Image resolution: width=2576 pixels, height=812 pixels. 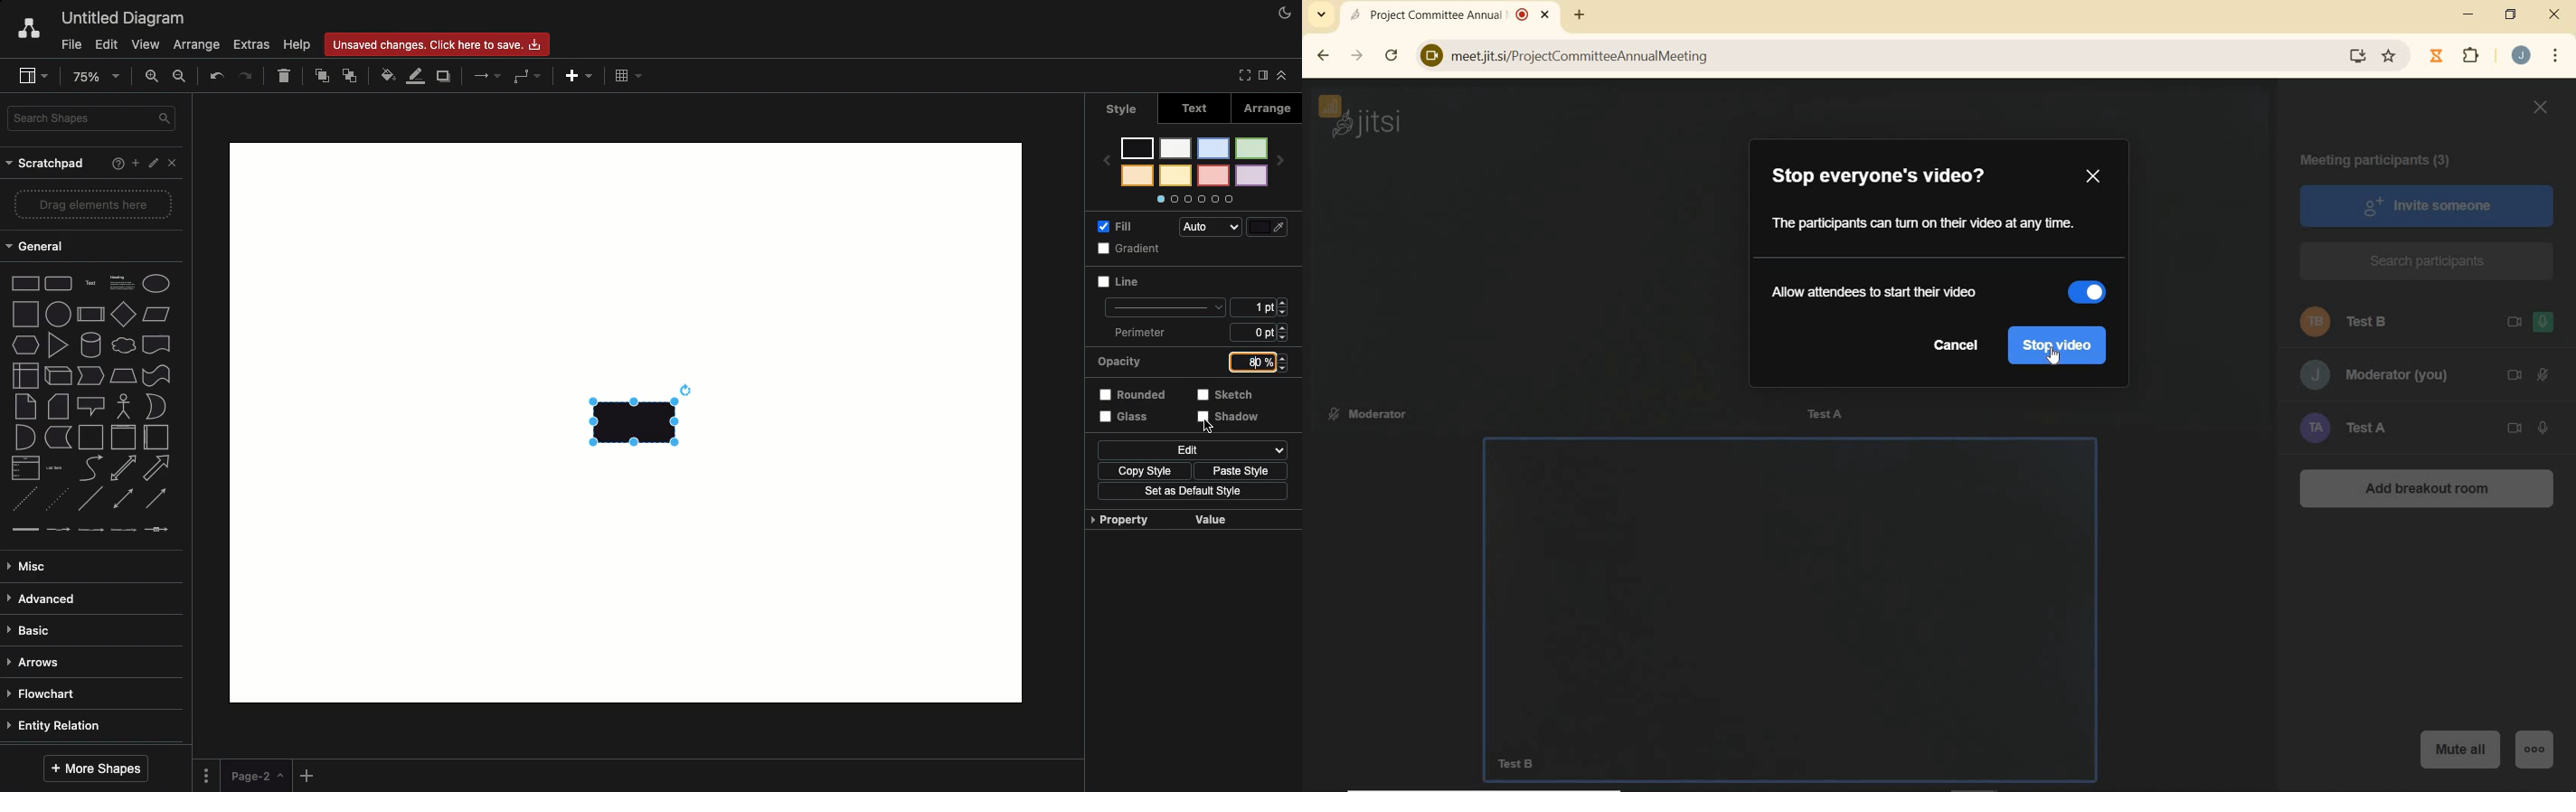 I want to click on Parallelogram, so click(x=155, y=313).